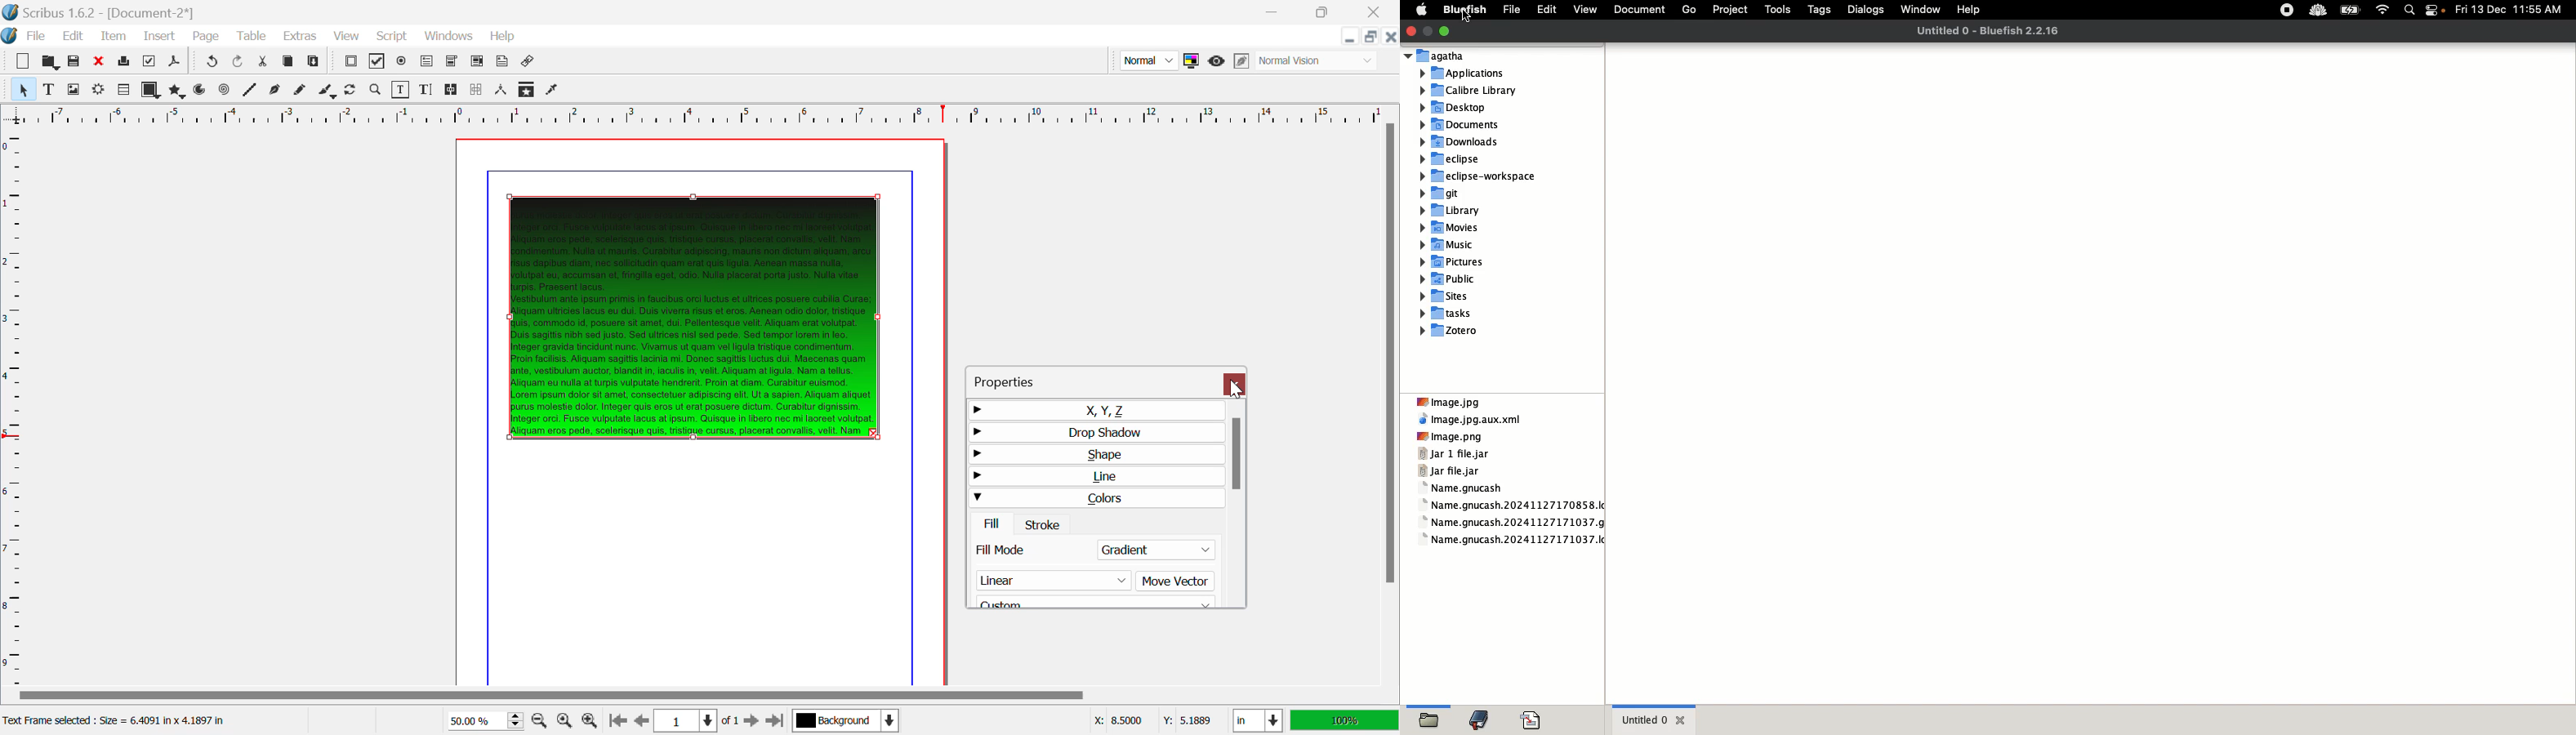 The height and width of the screenshot is (756, 2576). Describe the element at coordinates (1544, 9) in the screenshot. I see `Edit` at that location.